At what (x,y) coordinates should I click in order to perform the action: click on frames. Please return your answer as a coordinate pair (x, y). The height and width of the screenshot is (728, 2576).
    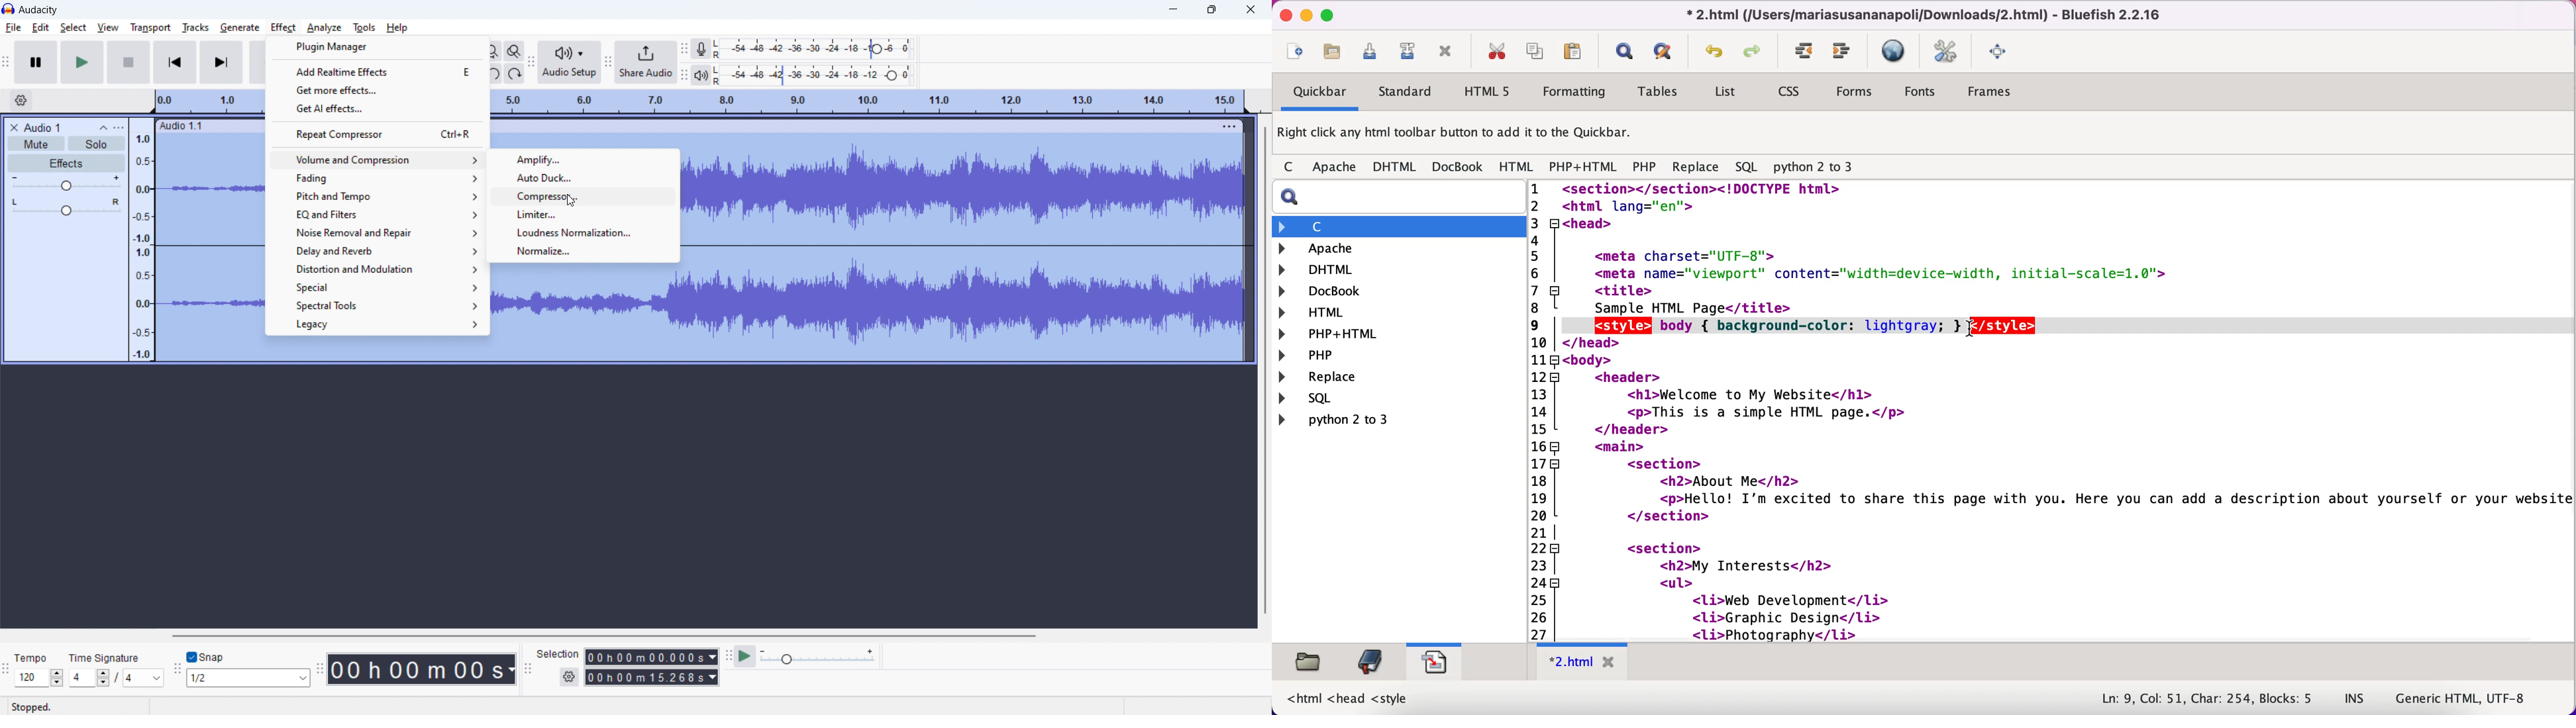
    Looking at the image, I should click on (1992, 92).